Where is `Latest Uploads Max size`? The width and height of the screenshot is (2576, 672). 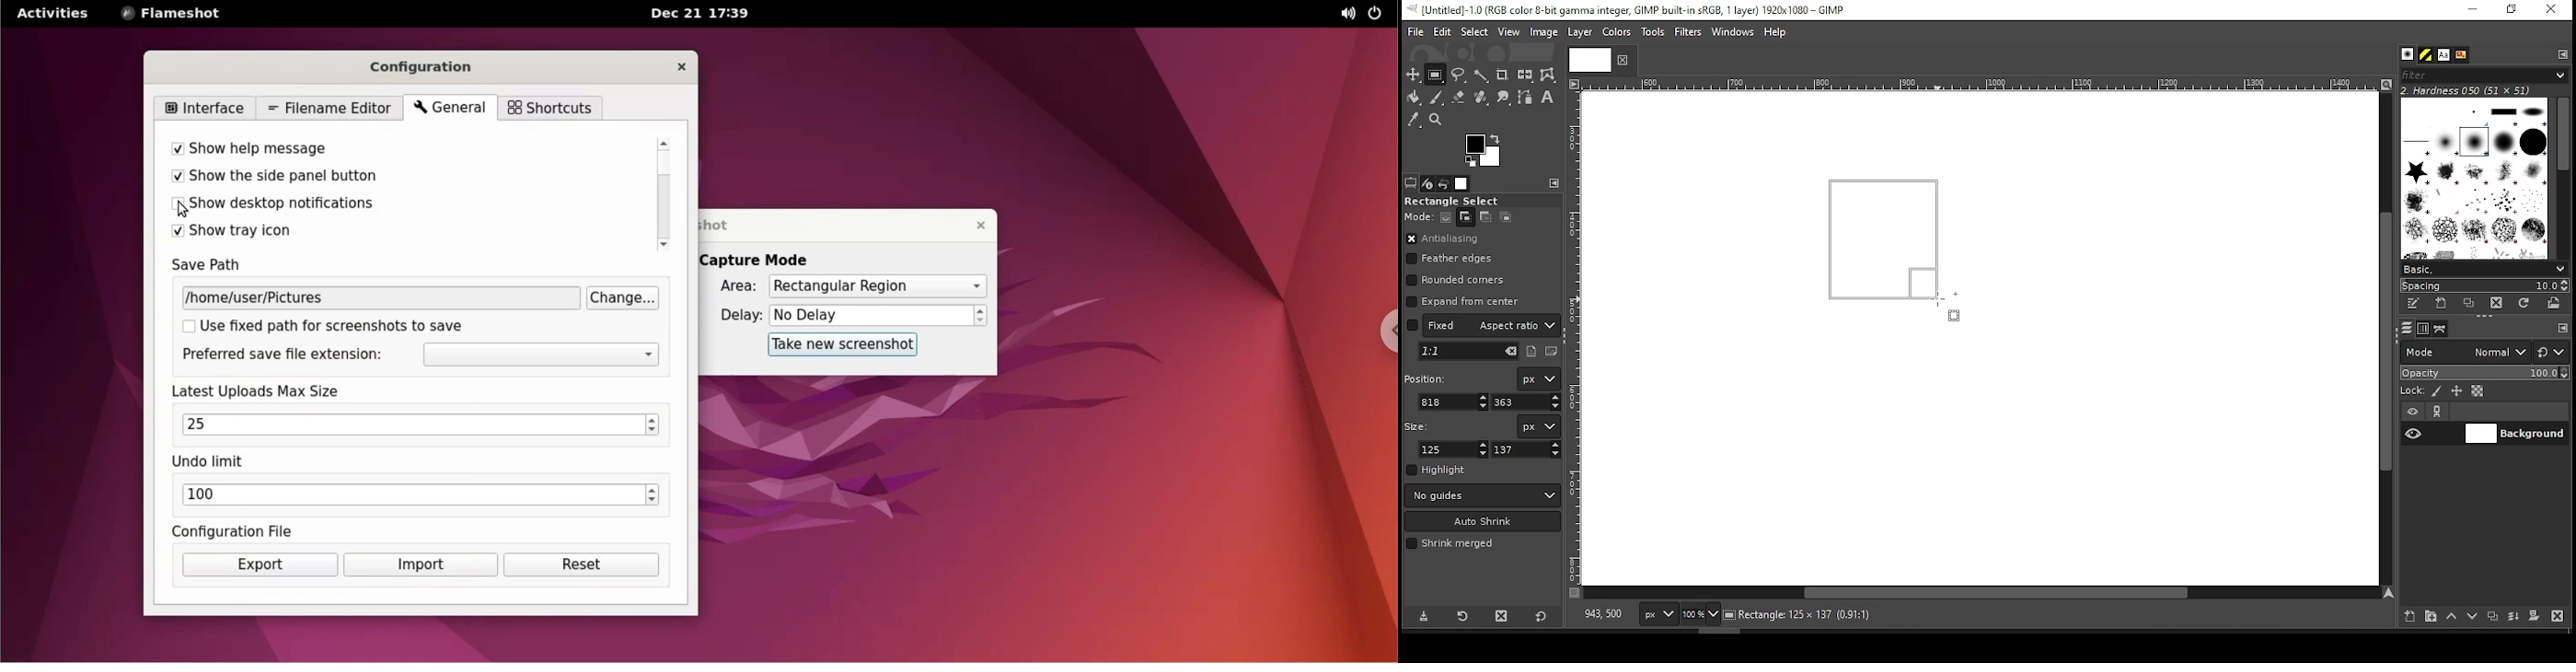
Latest Uploads Max size is located at coordinates (272, 391).